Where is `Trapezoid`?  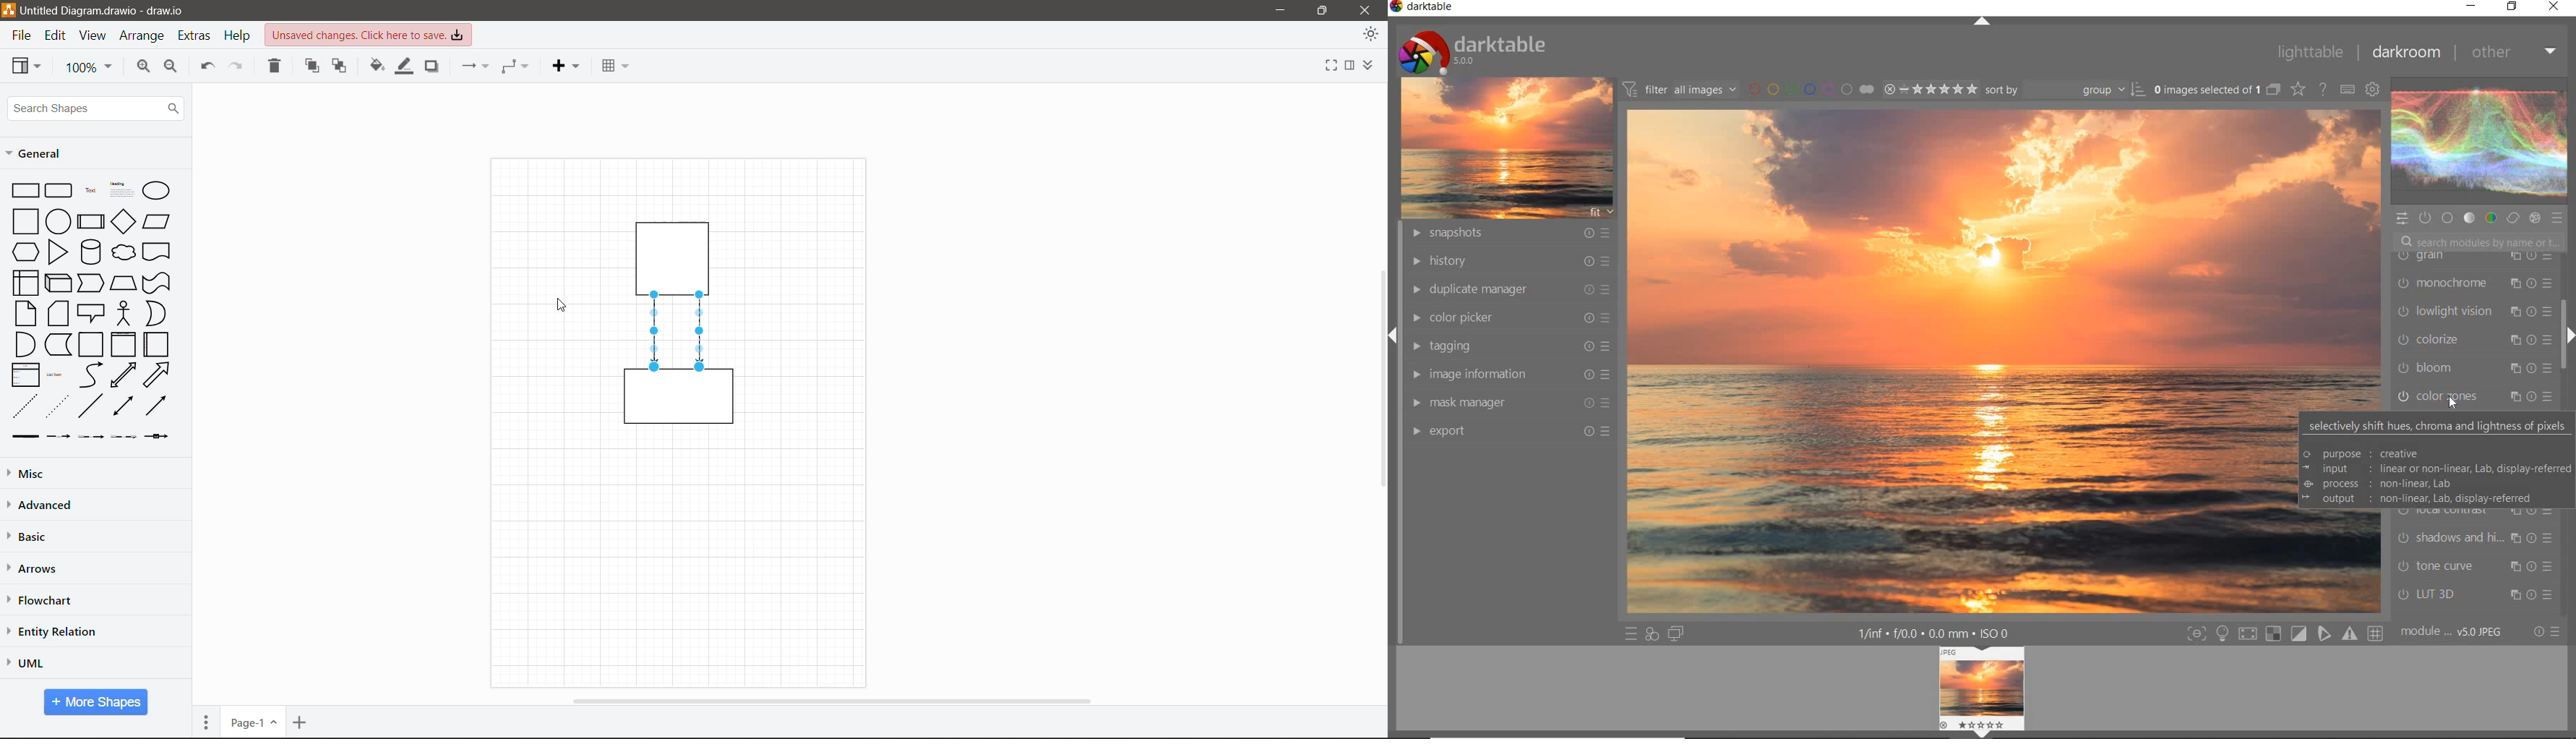 Trapezoid is located at coordinates (123, 281).